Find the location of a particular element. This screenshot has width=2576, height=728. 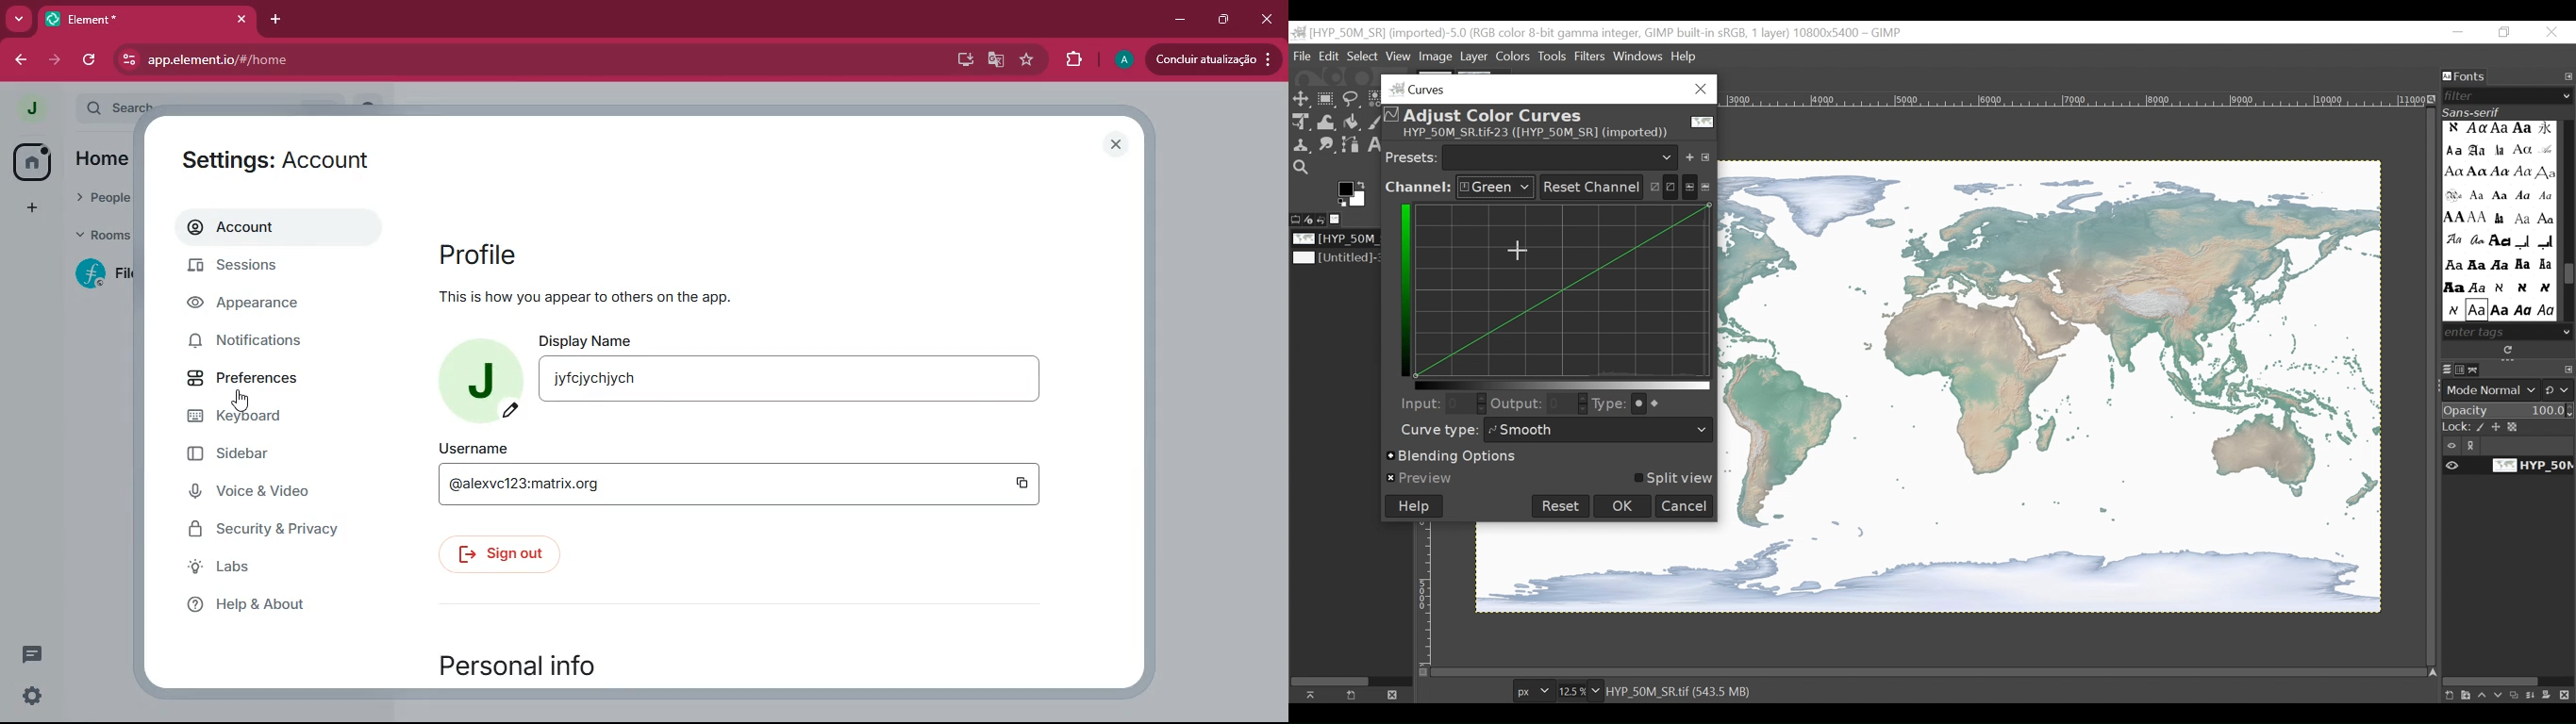

labs is located at coordinates (268, 570).